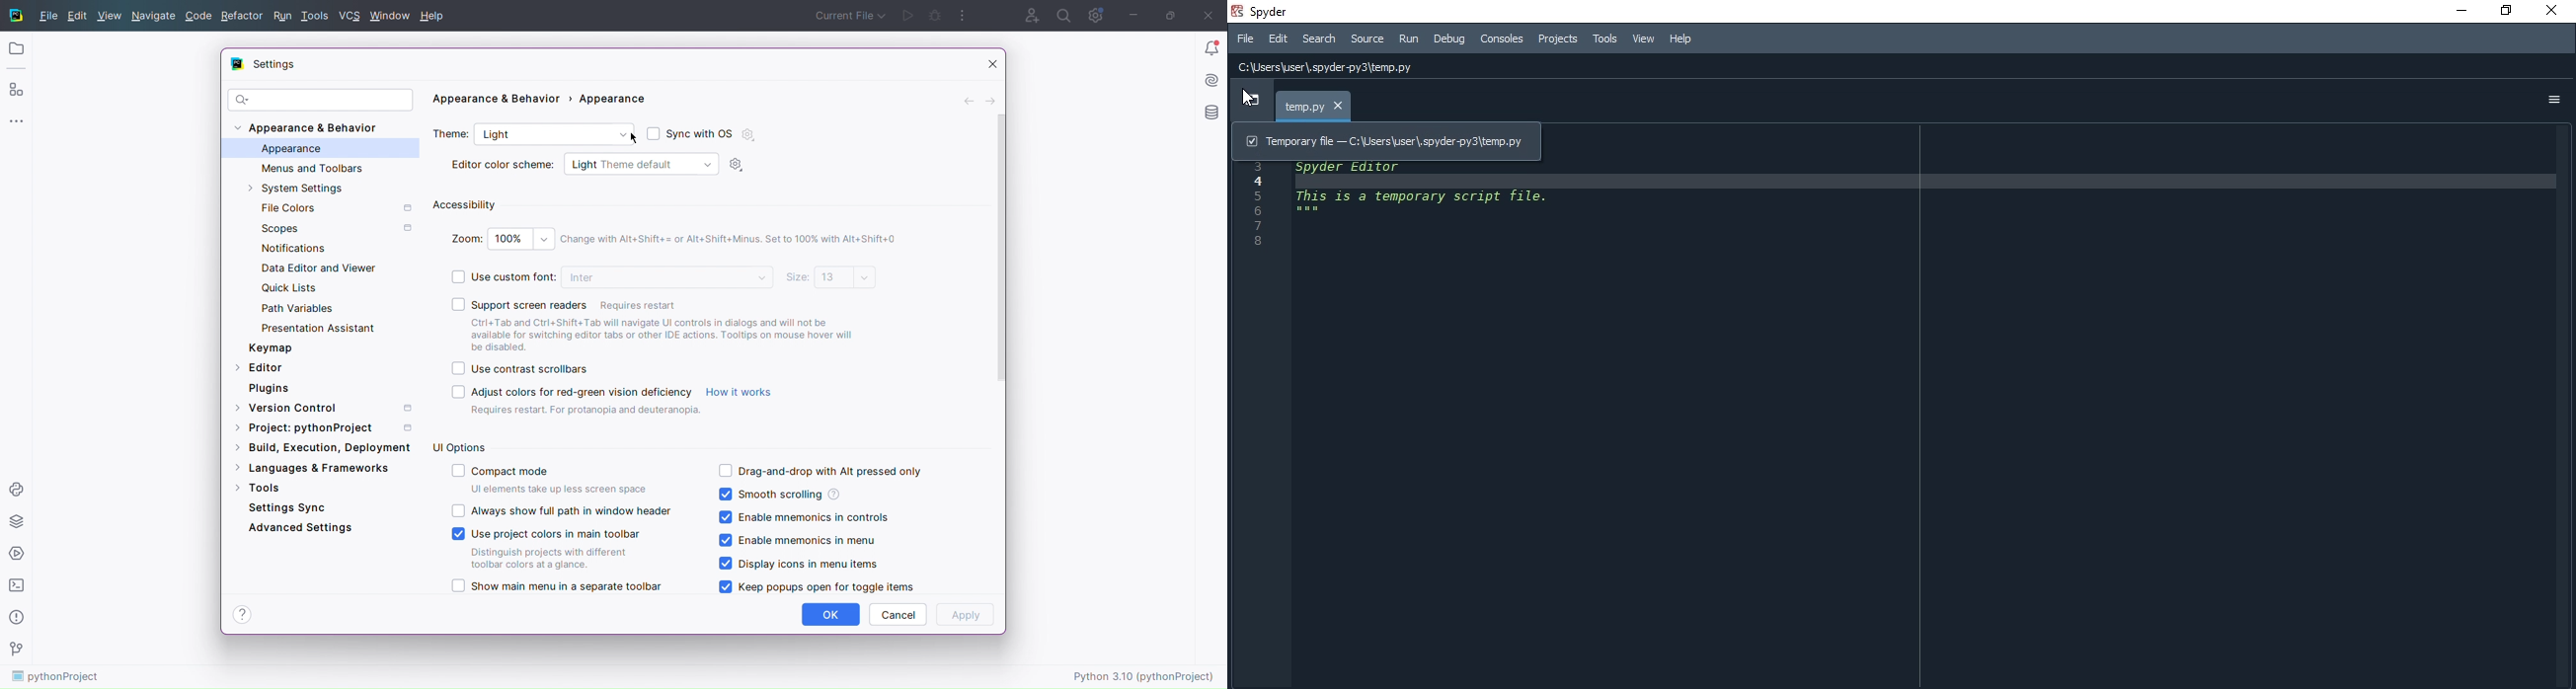 This screenshot has height=700, width=2576. I want to click on Presentation Assistant, so click(320, 327).